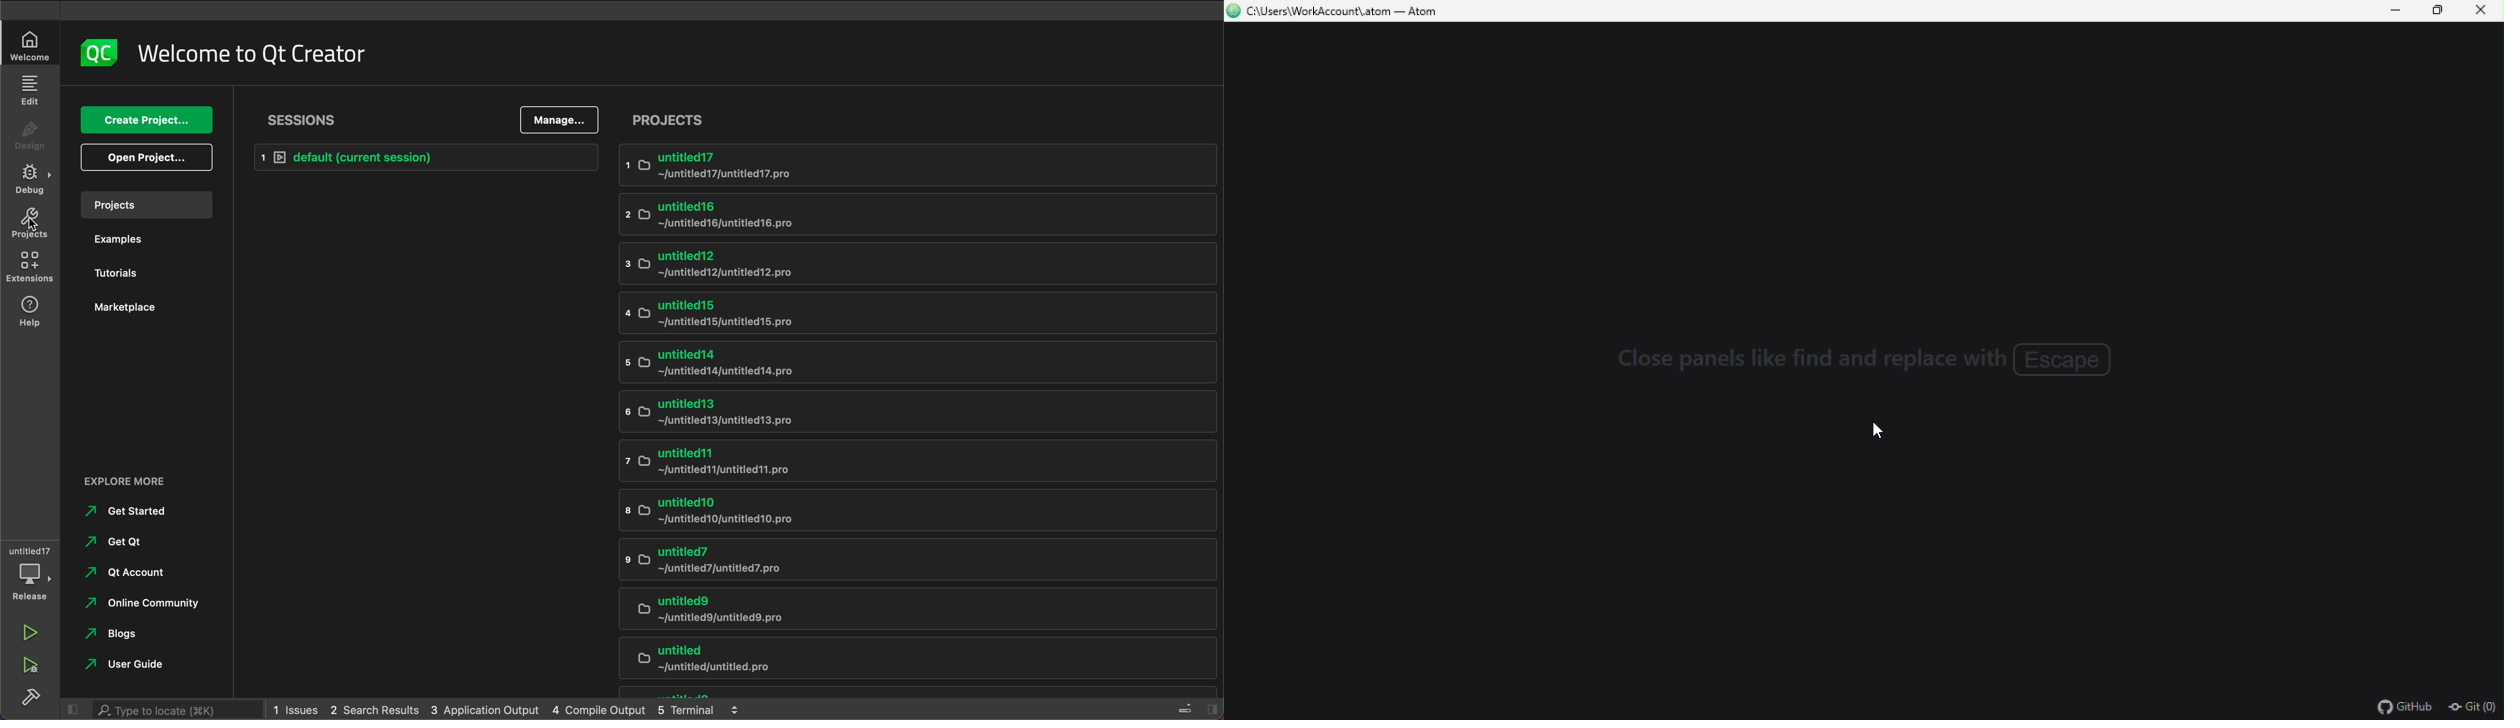  I want to click on untitled9, so click(907, 609).